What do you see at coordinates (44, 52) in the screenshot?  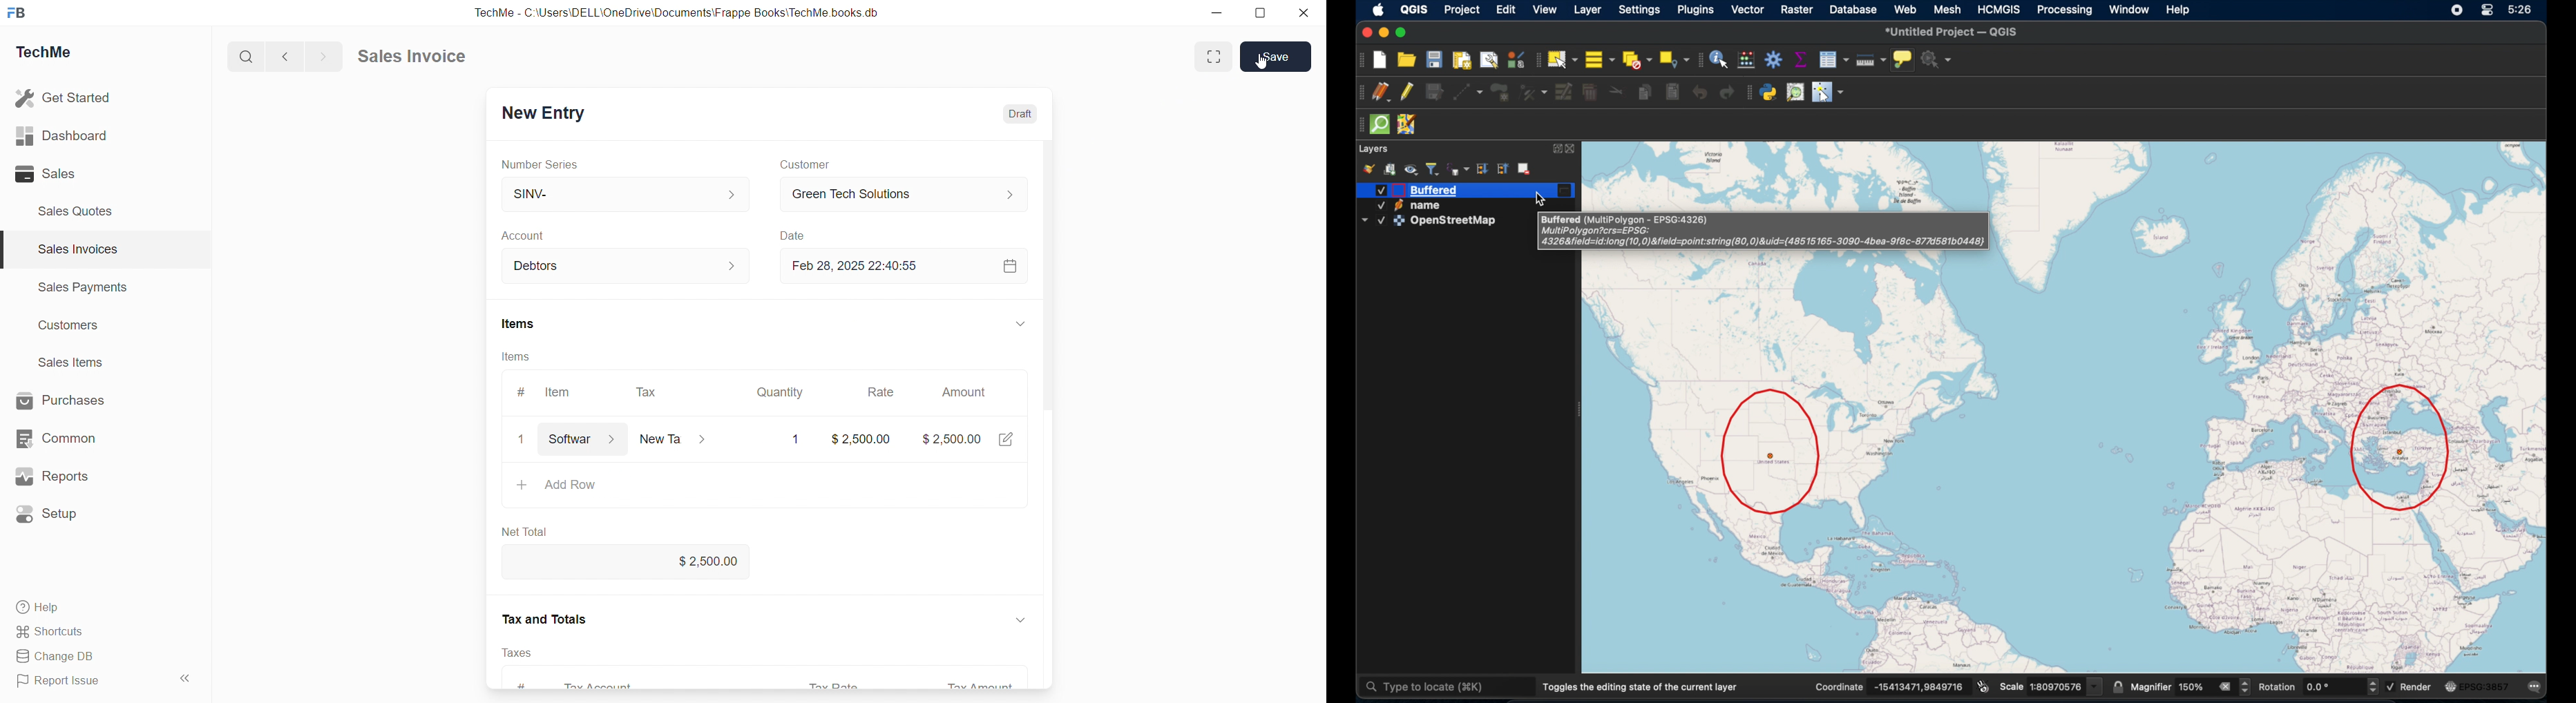 I see `TechMe` at bounding box center [44, 52].